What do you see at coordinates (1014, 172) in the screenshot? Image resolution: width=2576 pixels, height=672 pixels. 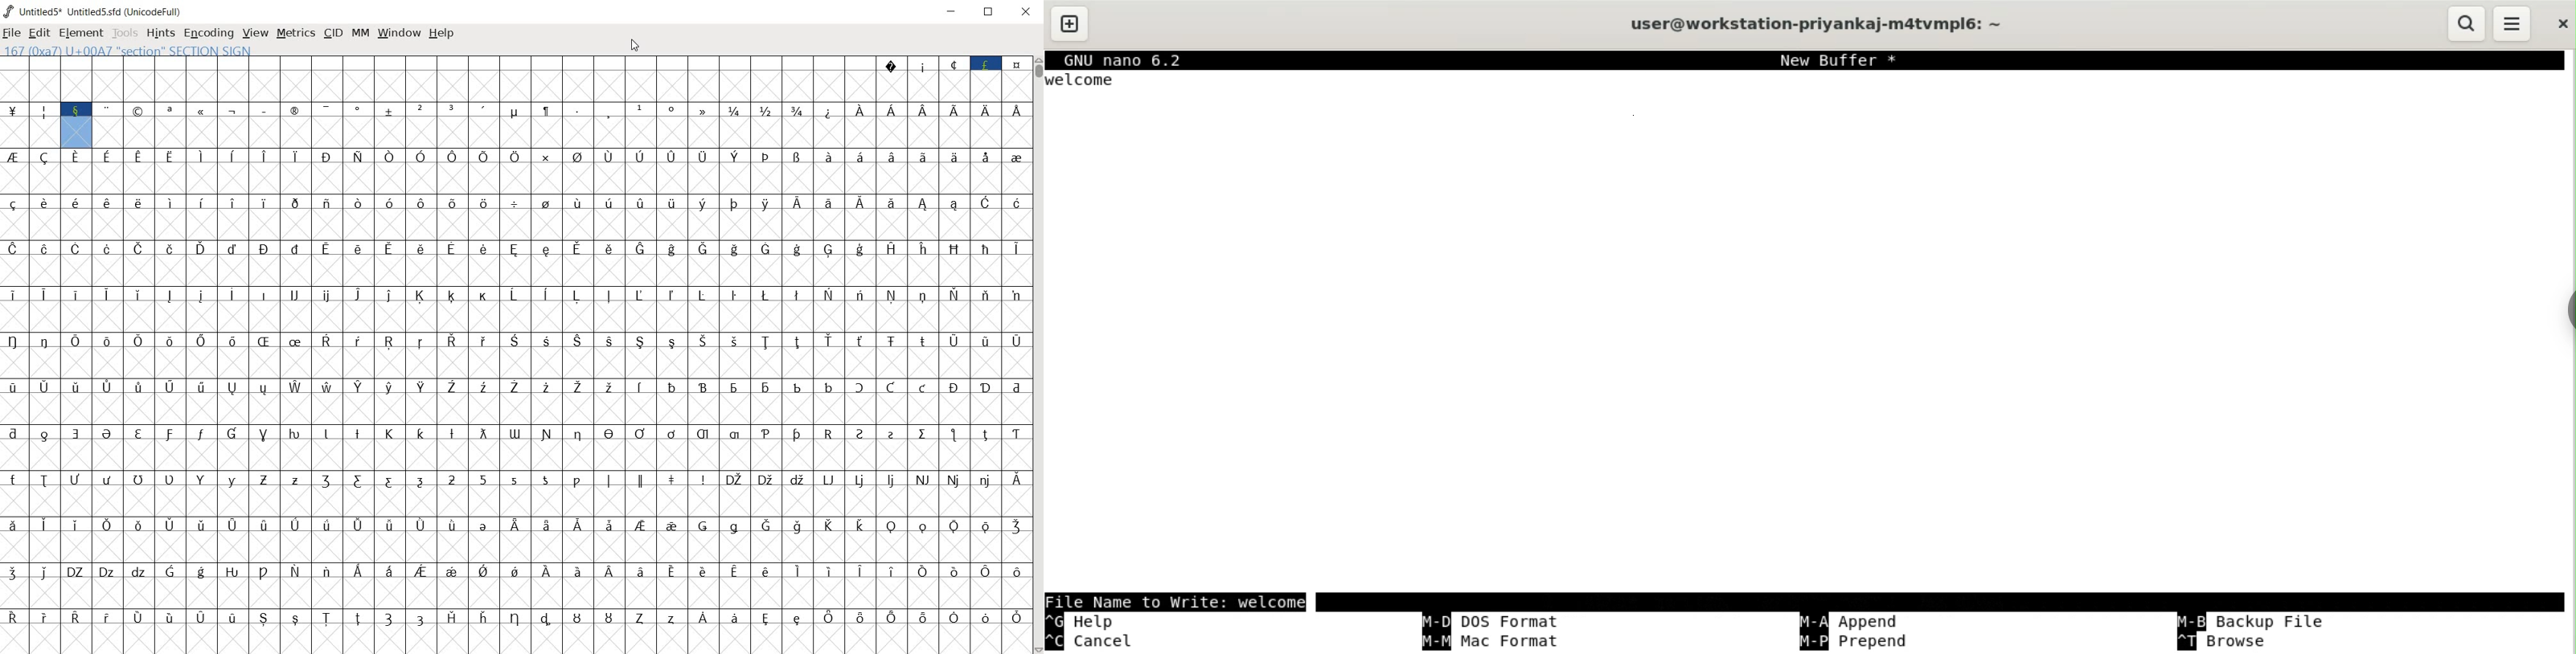 I see `symbol` at bounding box center [1014, 172].